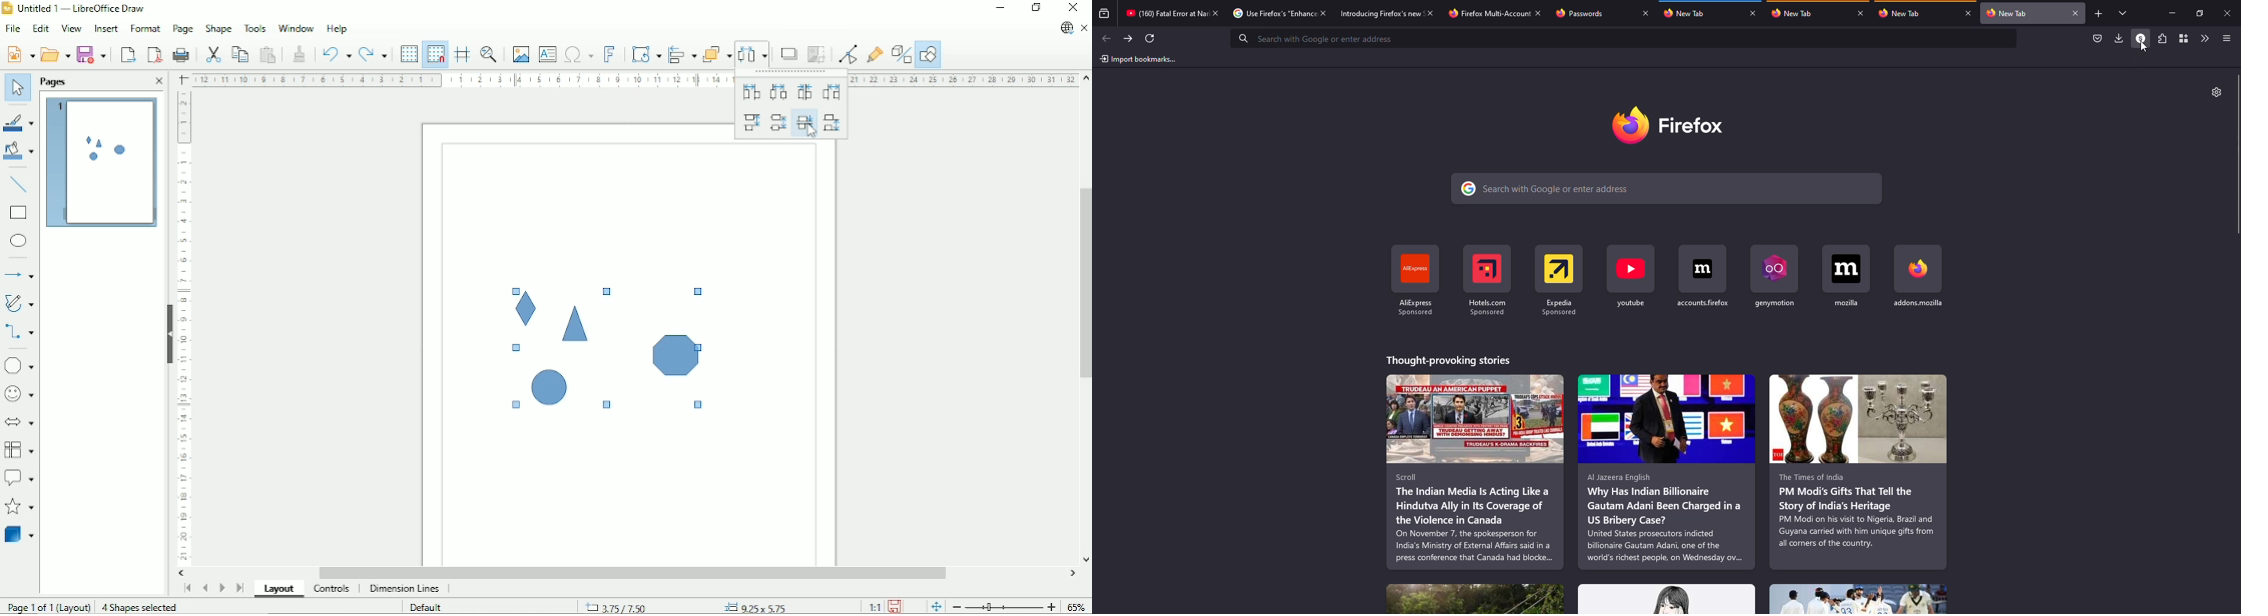 This screenshot has width=2268, height=616. I want to click on Cut, so click(214, 54).